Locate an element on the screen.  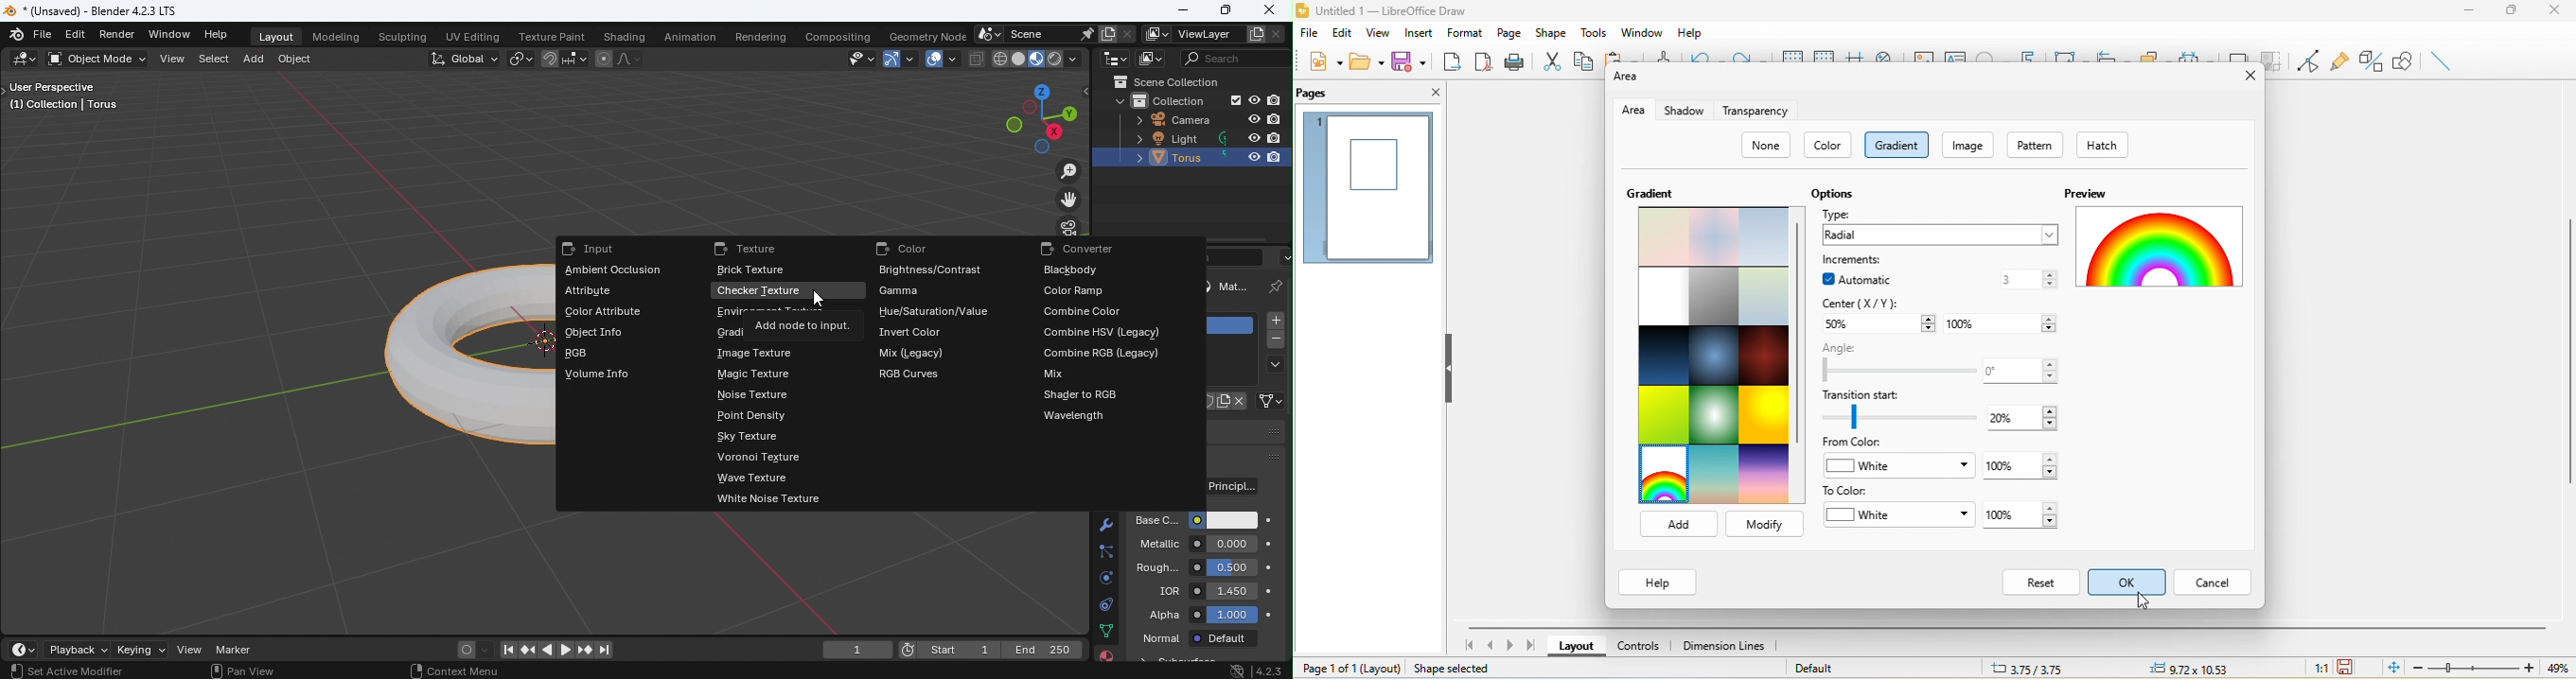
cursor movement  is located at coordinates (2145, 598).